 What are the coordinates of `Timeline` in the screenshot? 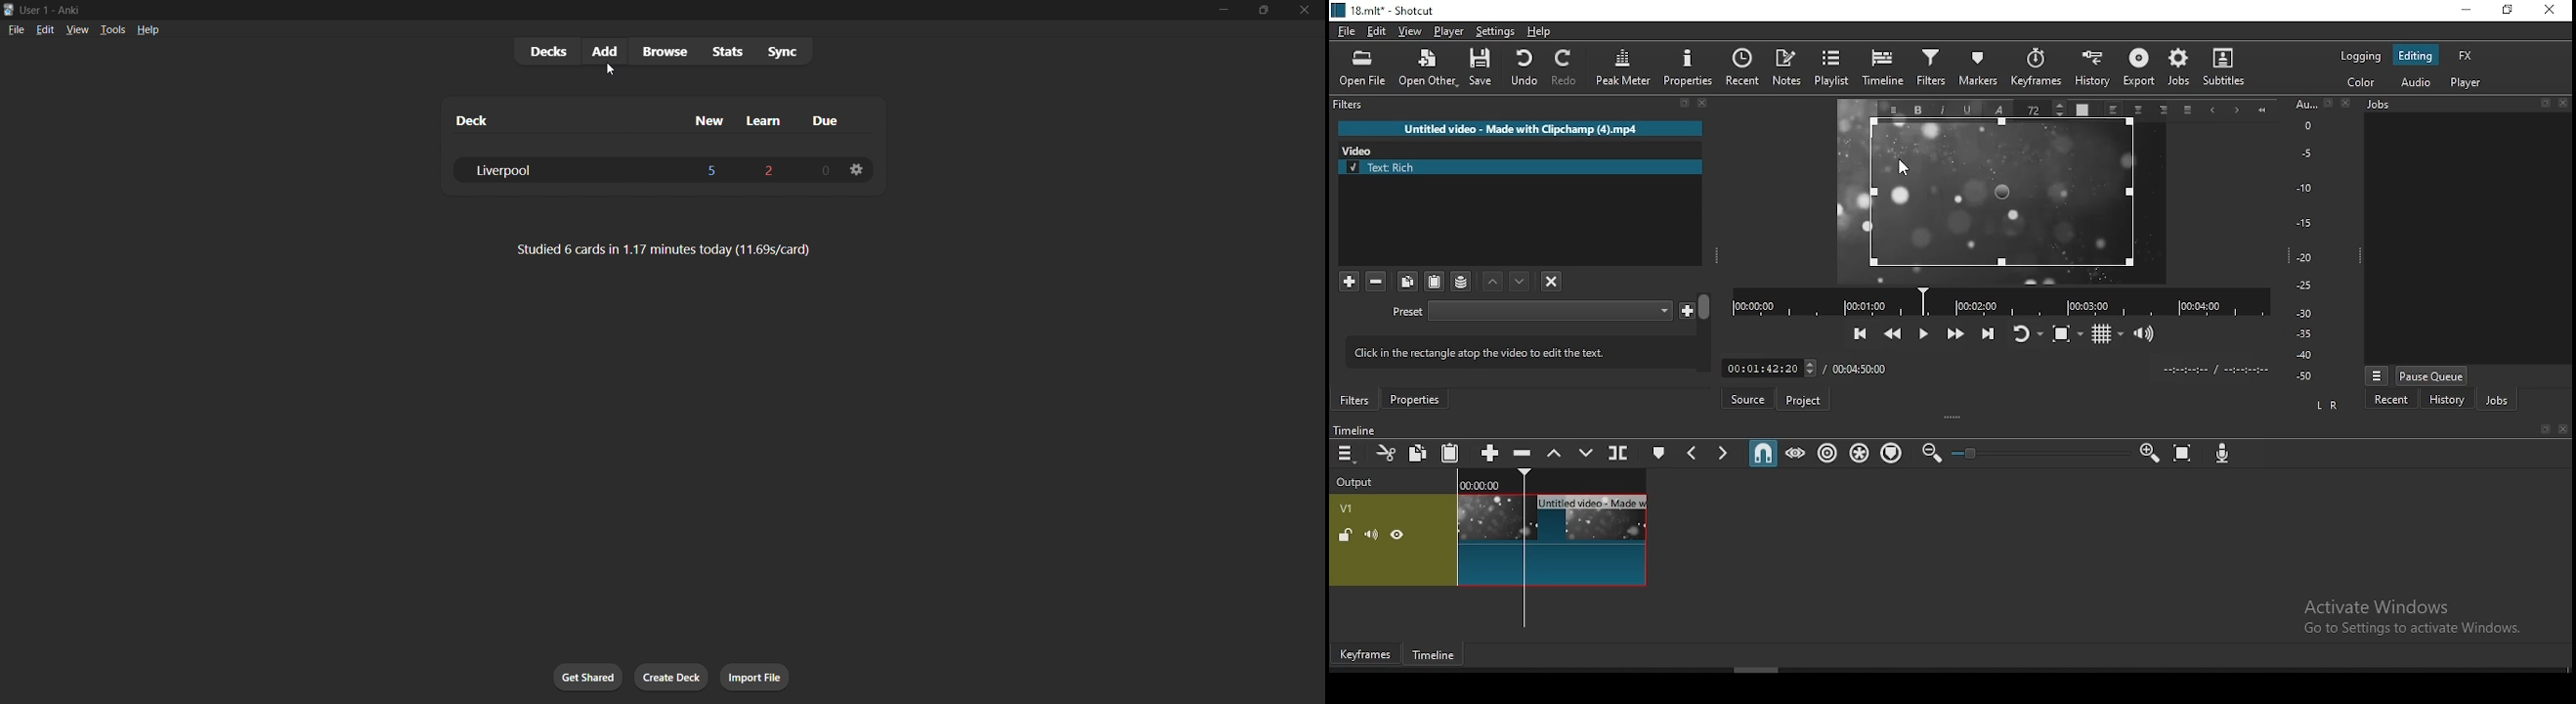 It's located at (1553, 479).